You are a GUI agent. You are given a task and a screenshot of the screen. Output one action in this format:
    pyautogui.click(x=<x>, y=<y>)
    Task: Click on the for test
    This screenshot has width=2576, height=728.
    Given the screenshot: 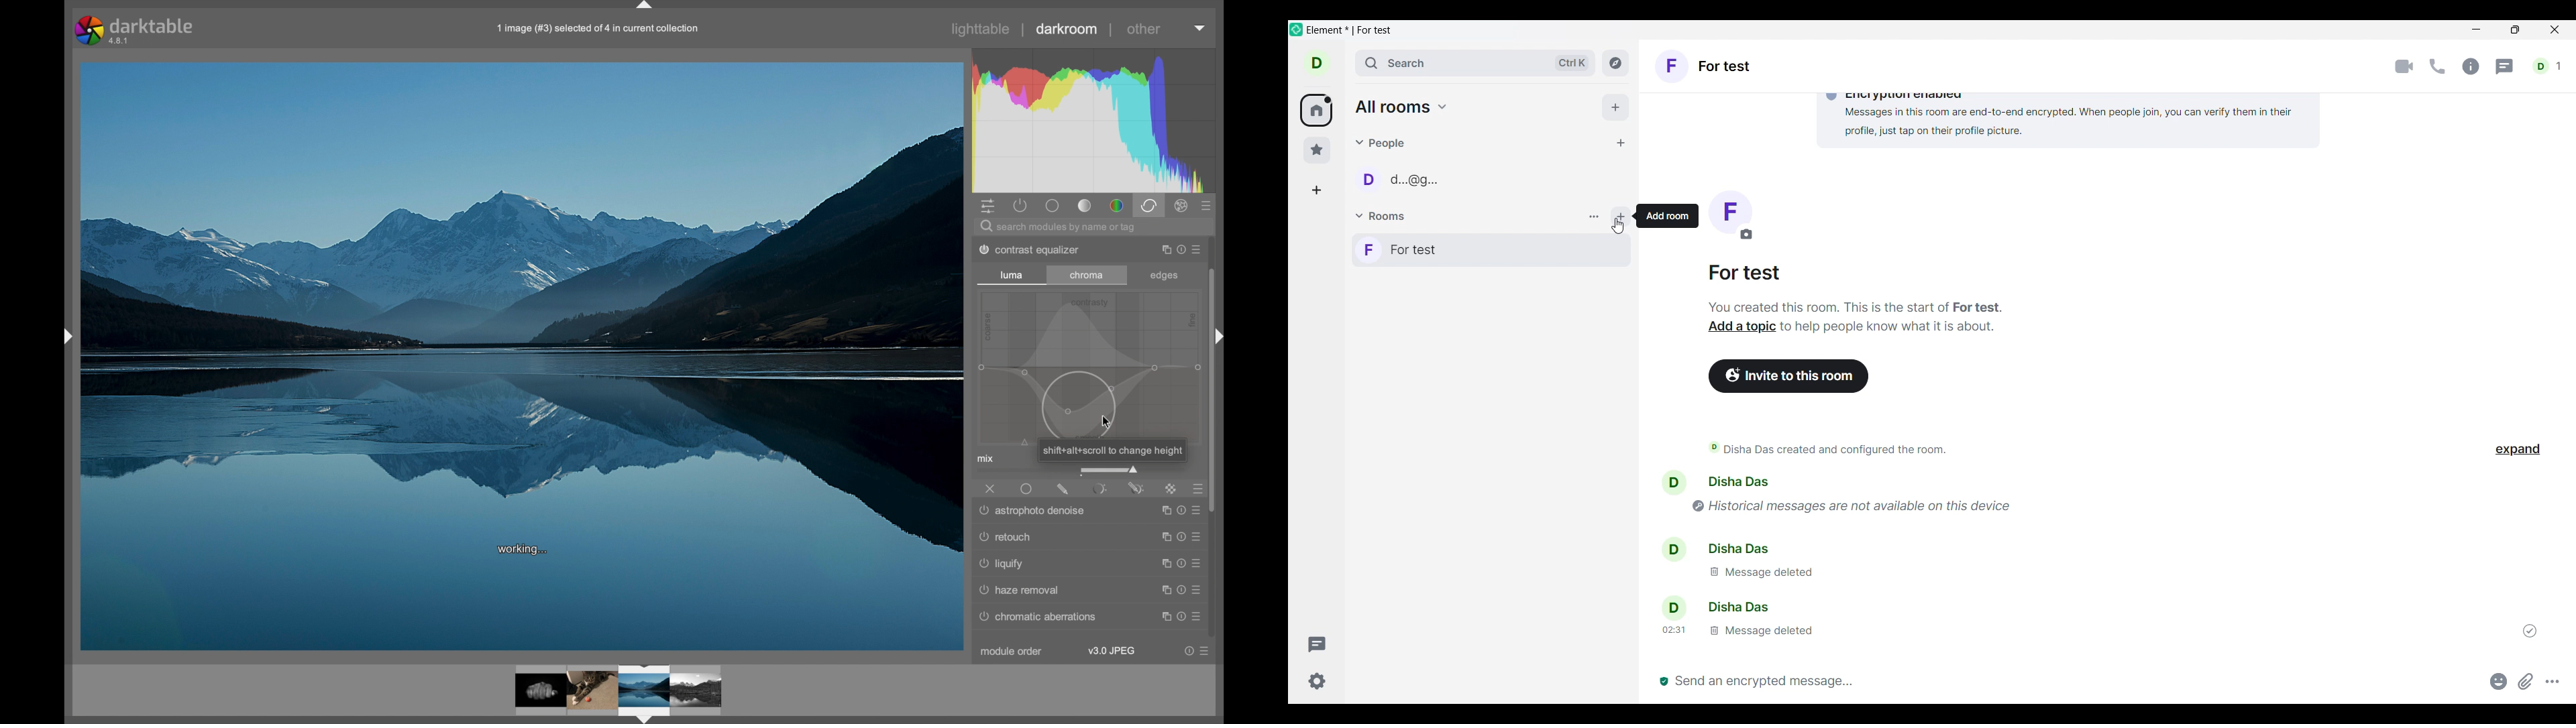 What is the action you would take?
    pyautogui.click(x=1746, y=274)
    